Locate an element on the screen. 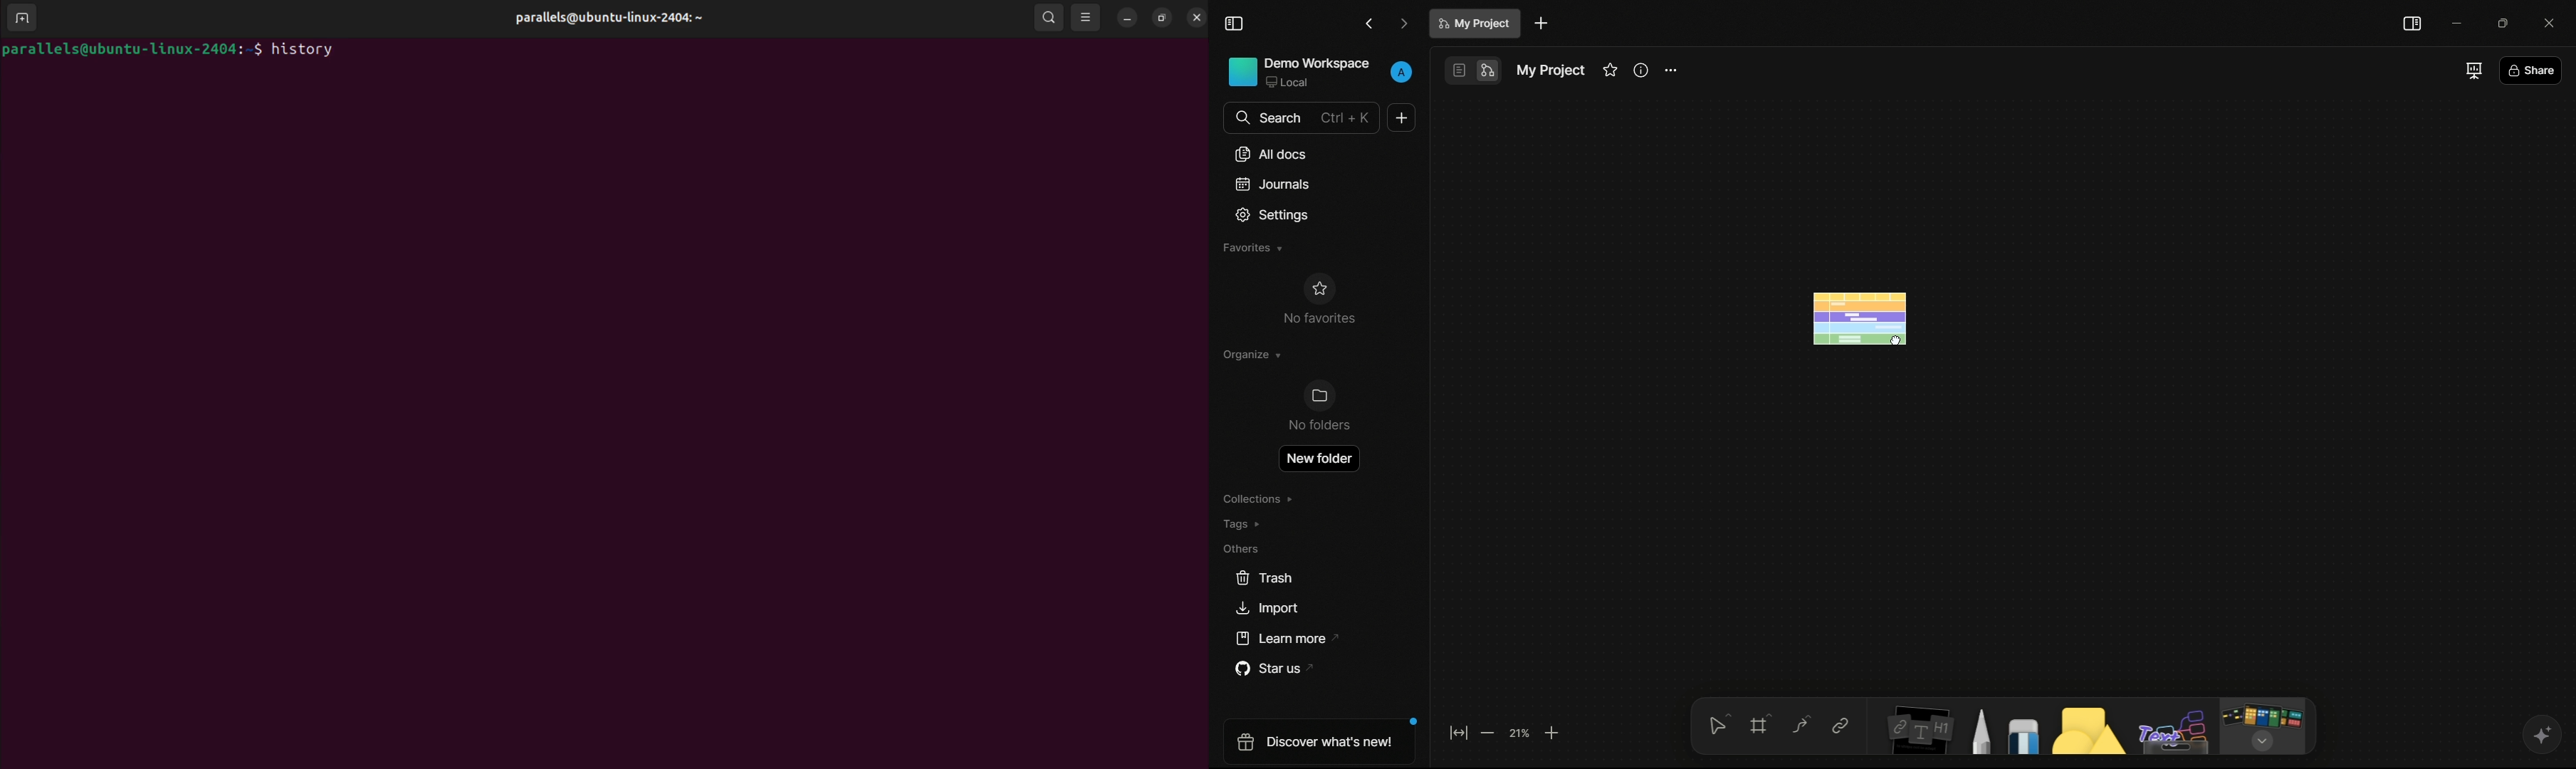 This screenshot has width=2576, height=784. learn more is located at coordinates (1279, 638).